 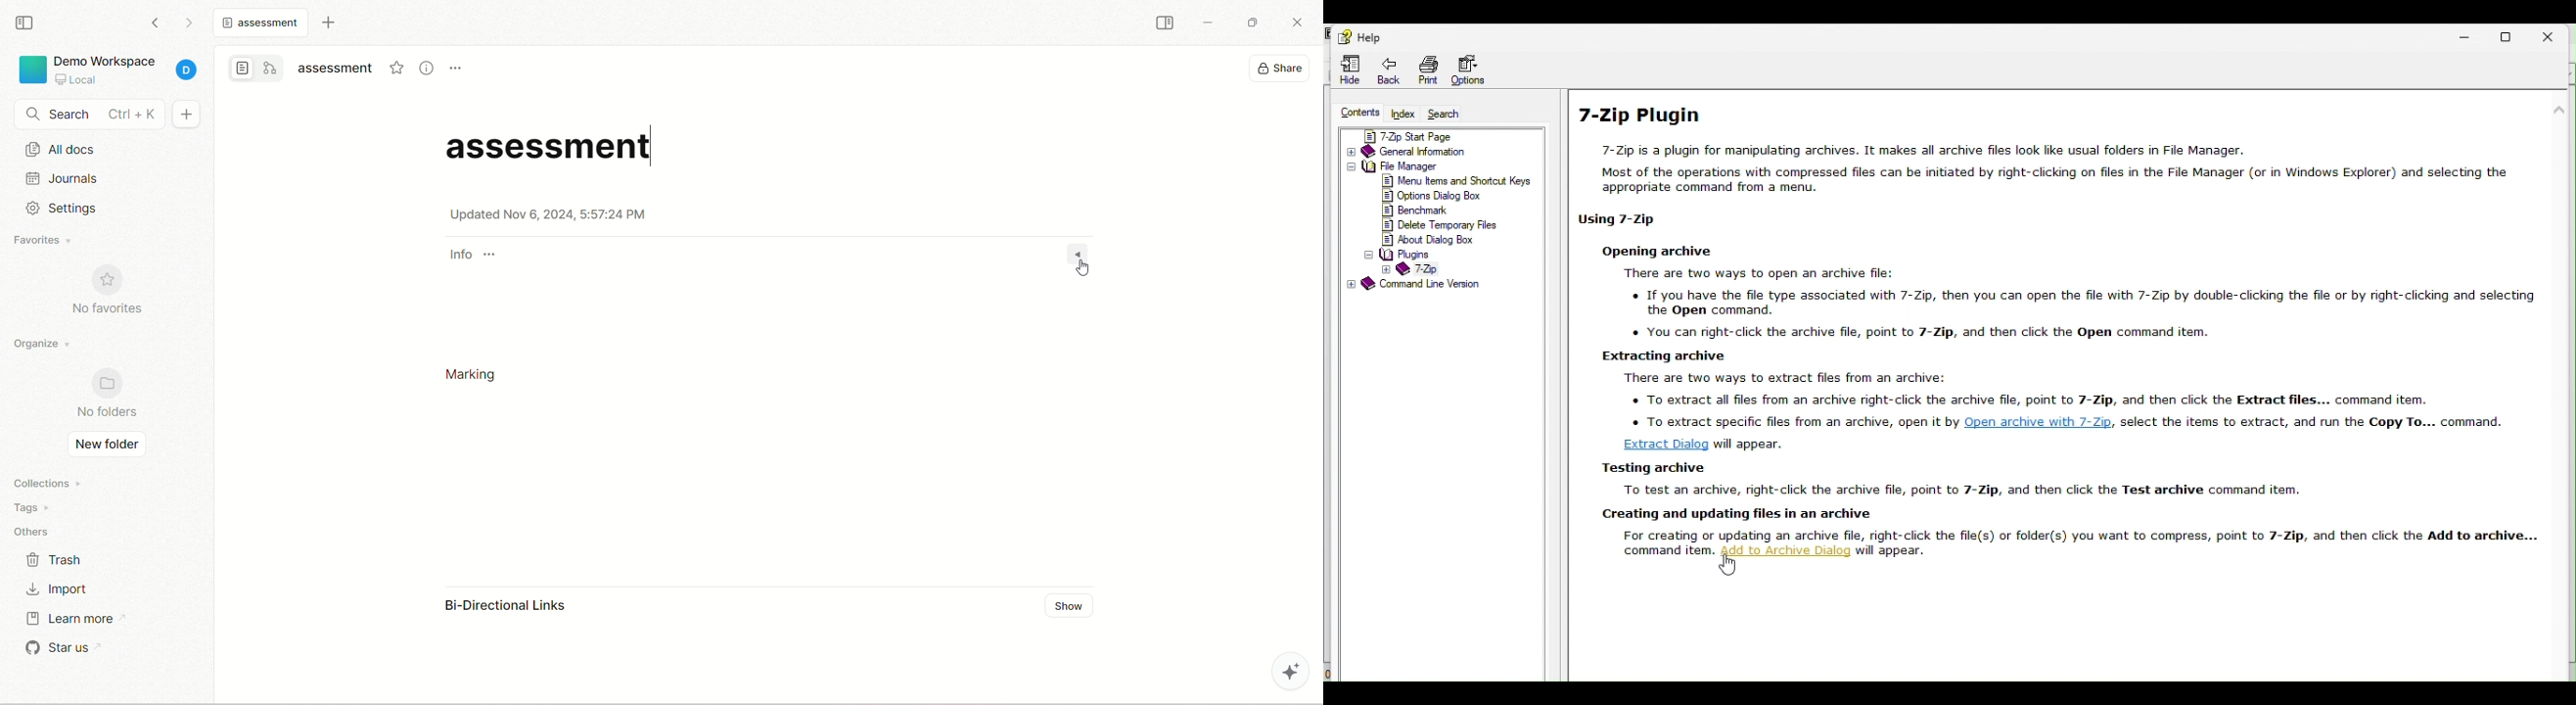 What do you see at coordinates (1412, 269) in the screenshot?
I see `7-Zip` at bounding box center [1412, 269].